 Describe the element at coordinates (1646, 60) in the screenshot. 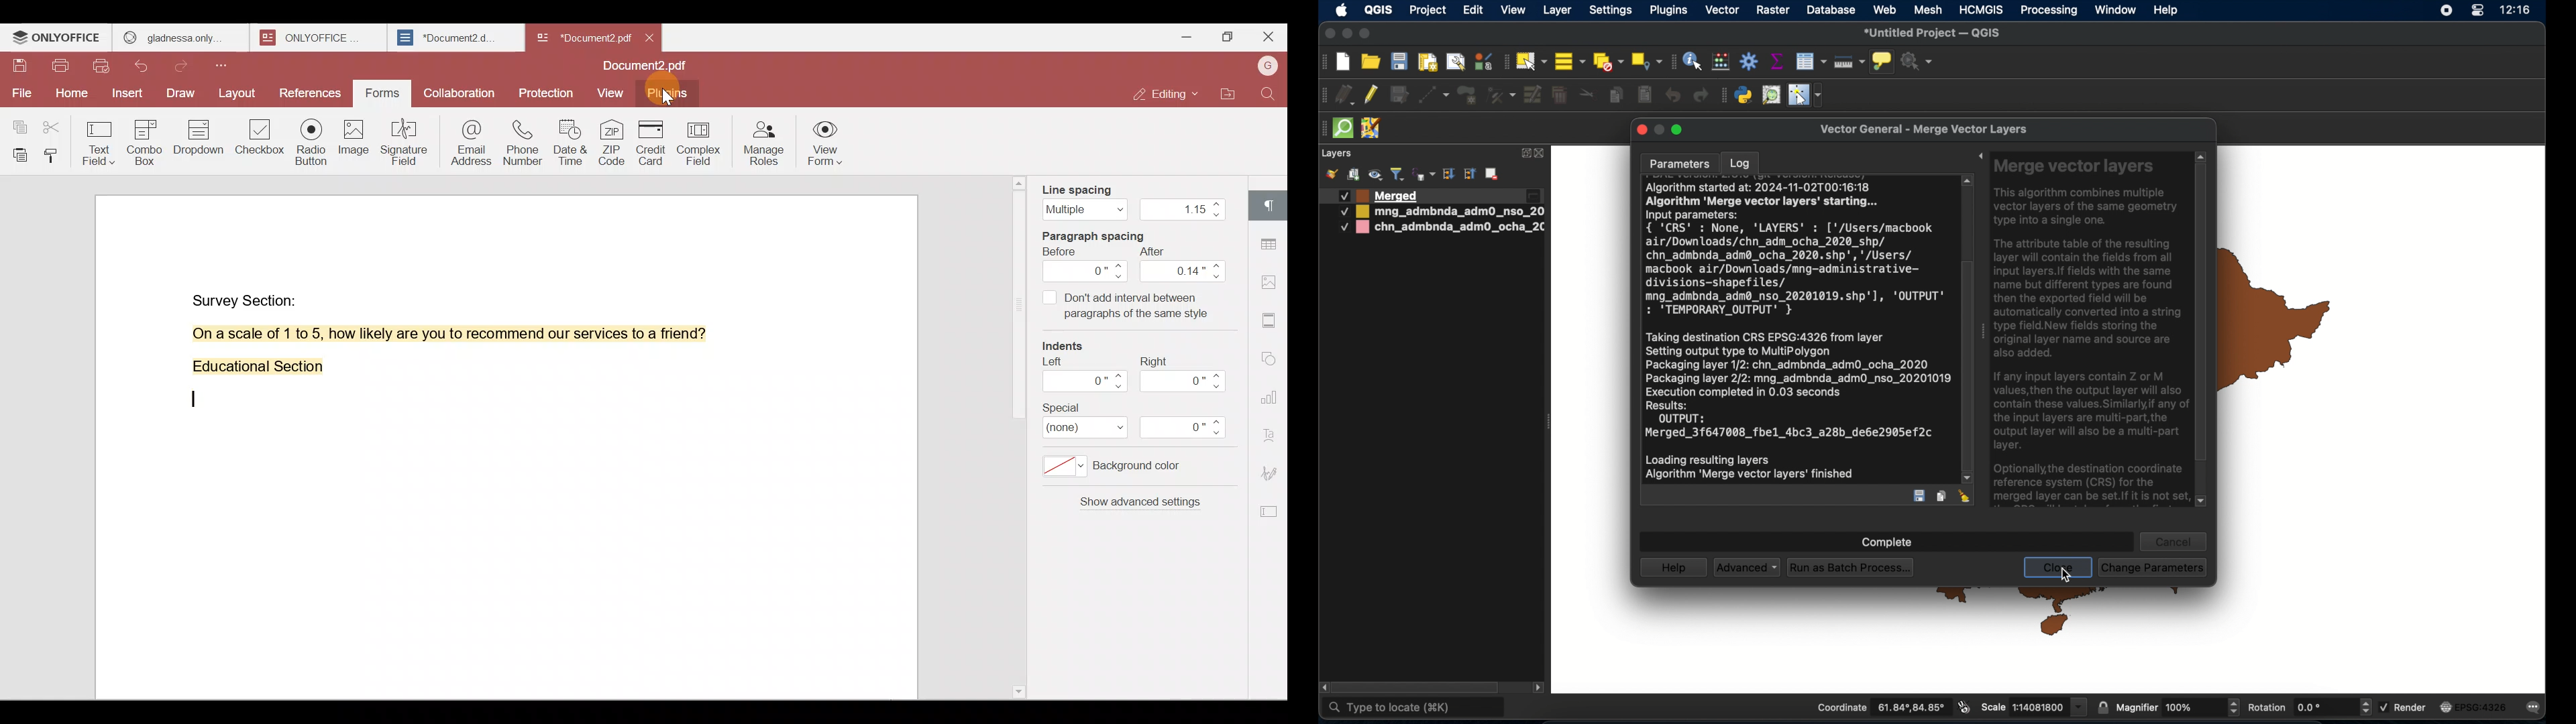

I see `select by location ` at that location.